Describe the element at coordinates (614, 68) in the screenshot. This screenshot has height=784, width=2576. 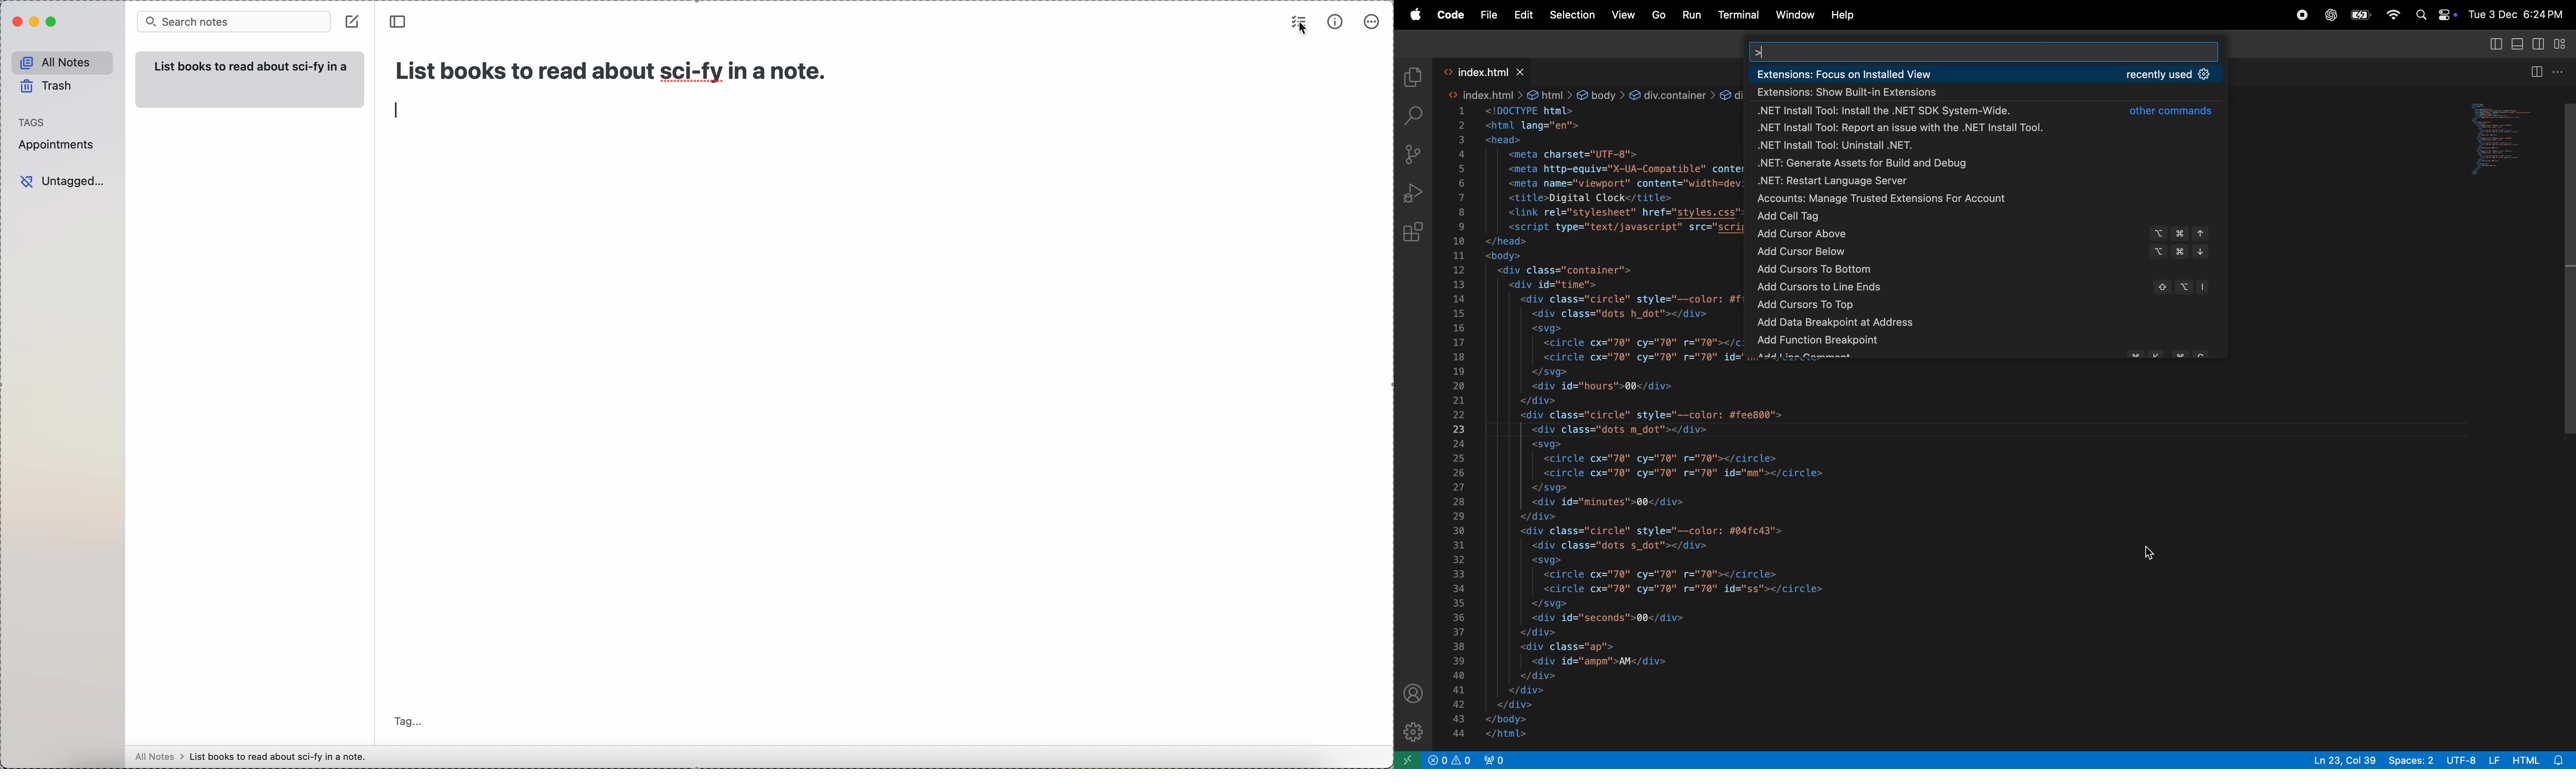
I see `title: List books to read about sci-fy in a note.` at that location.